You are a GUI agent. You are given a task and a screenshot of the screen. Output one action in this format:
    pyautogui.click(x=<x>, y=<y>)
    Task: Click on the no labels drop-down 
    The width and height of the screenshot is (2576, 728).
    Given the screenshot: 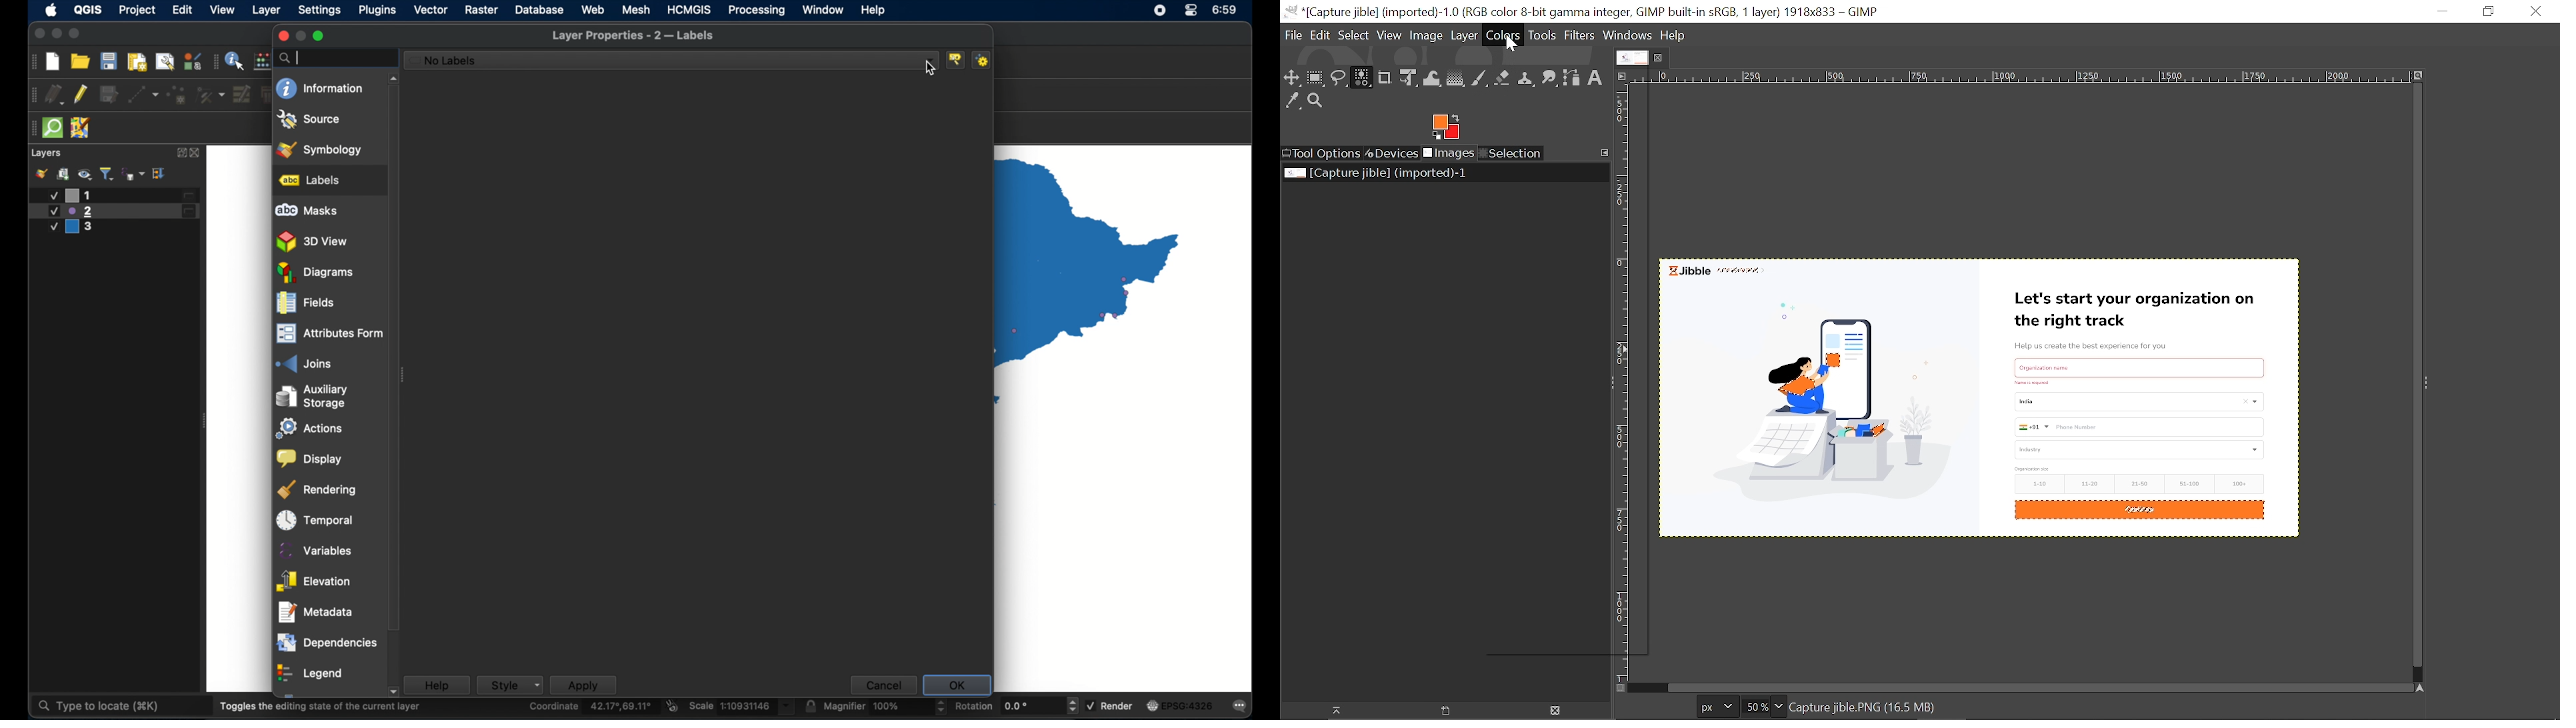 What is the action you would take?
    pyautogui.click(x=672, y=61)
    